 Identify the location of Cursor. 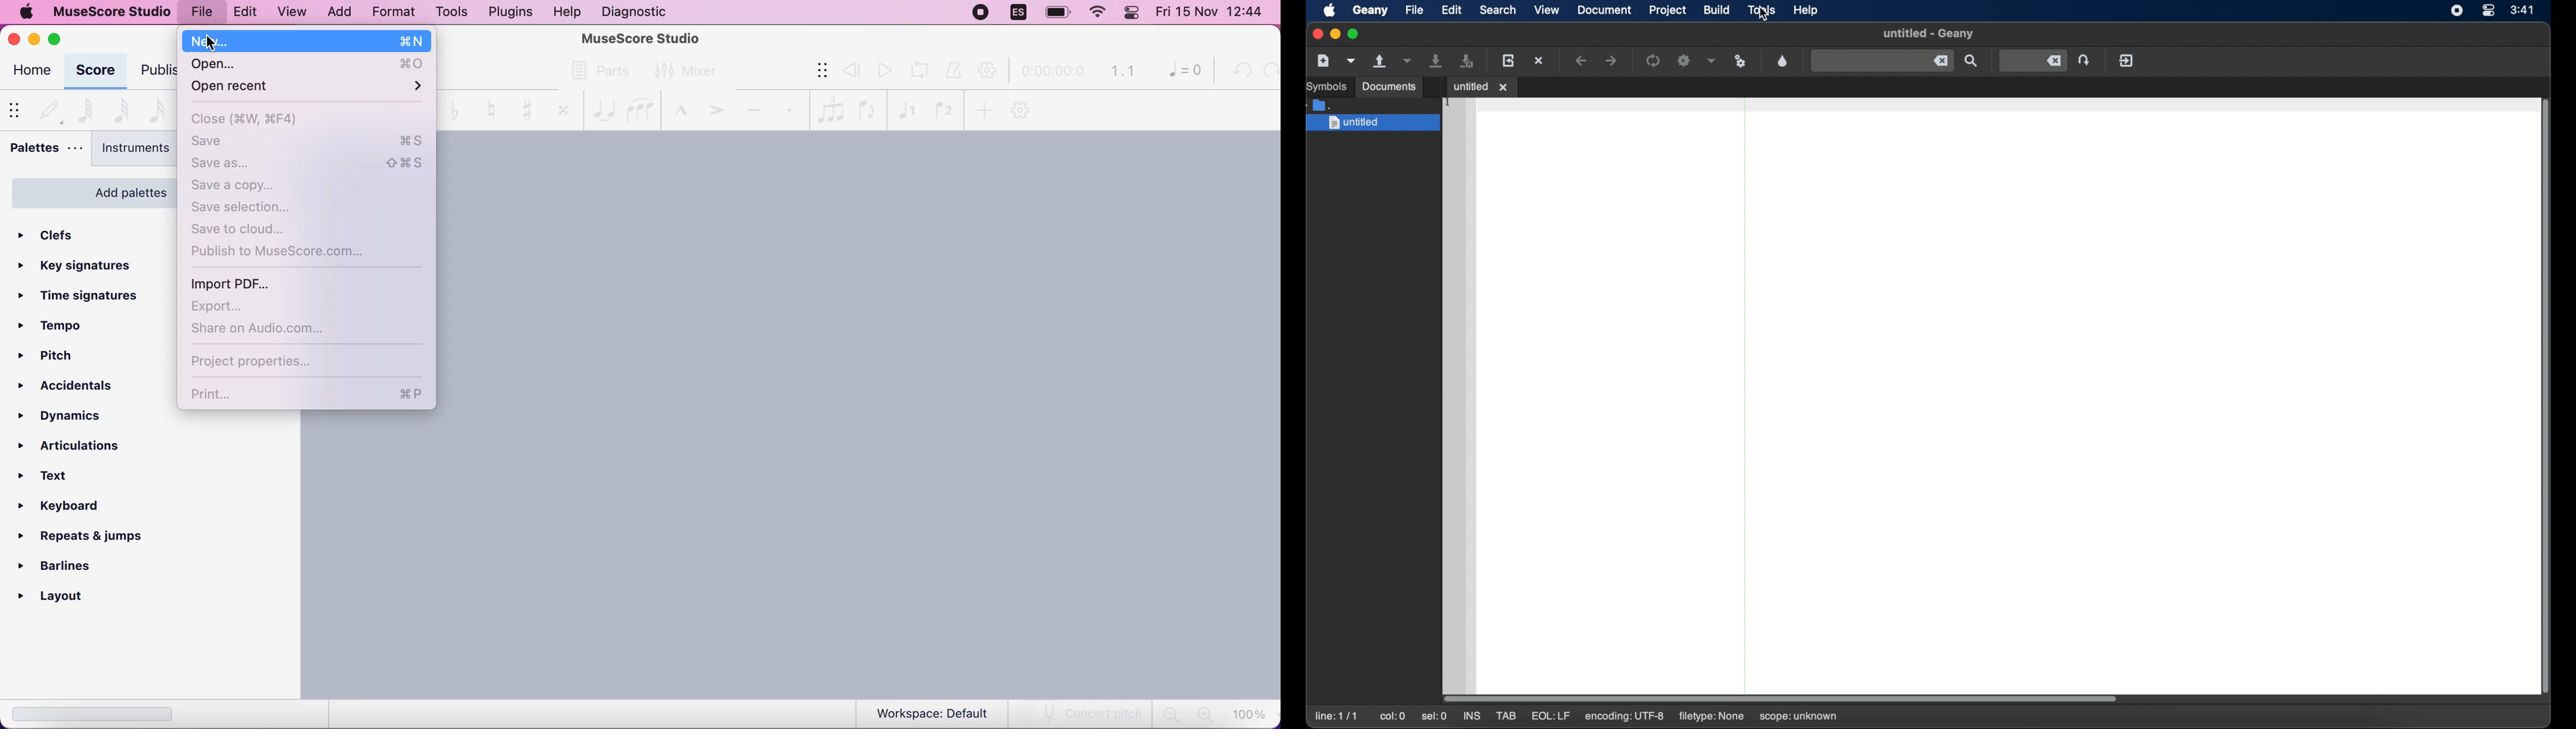
(212, 43).